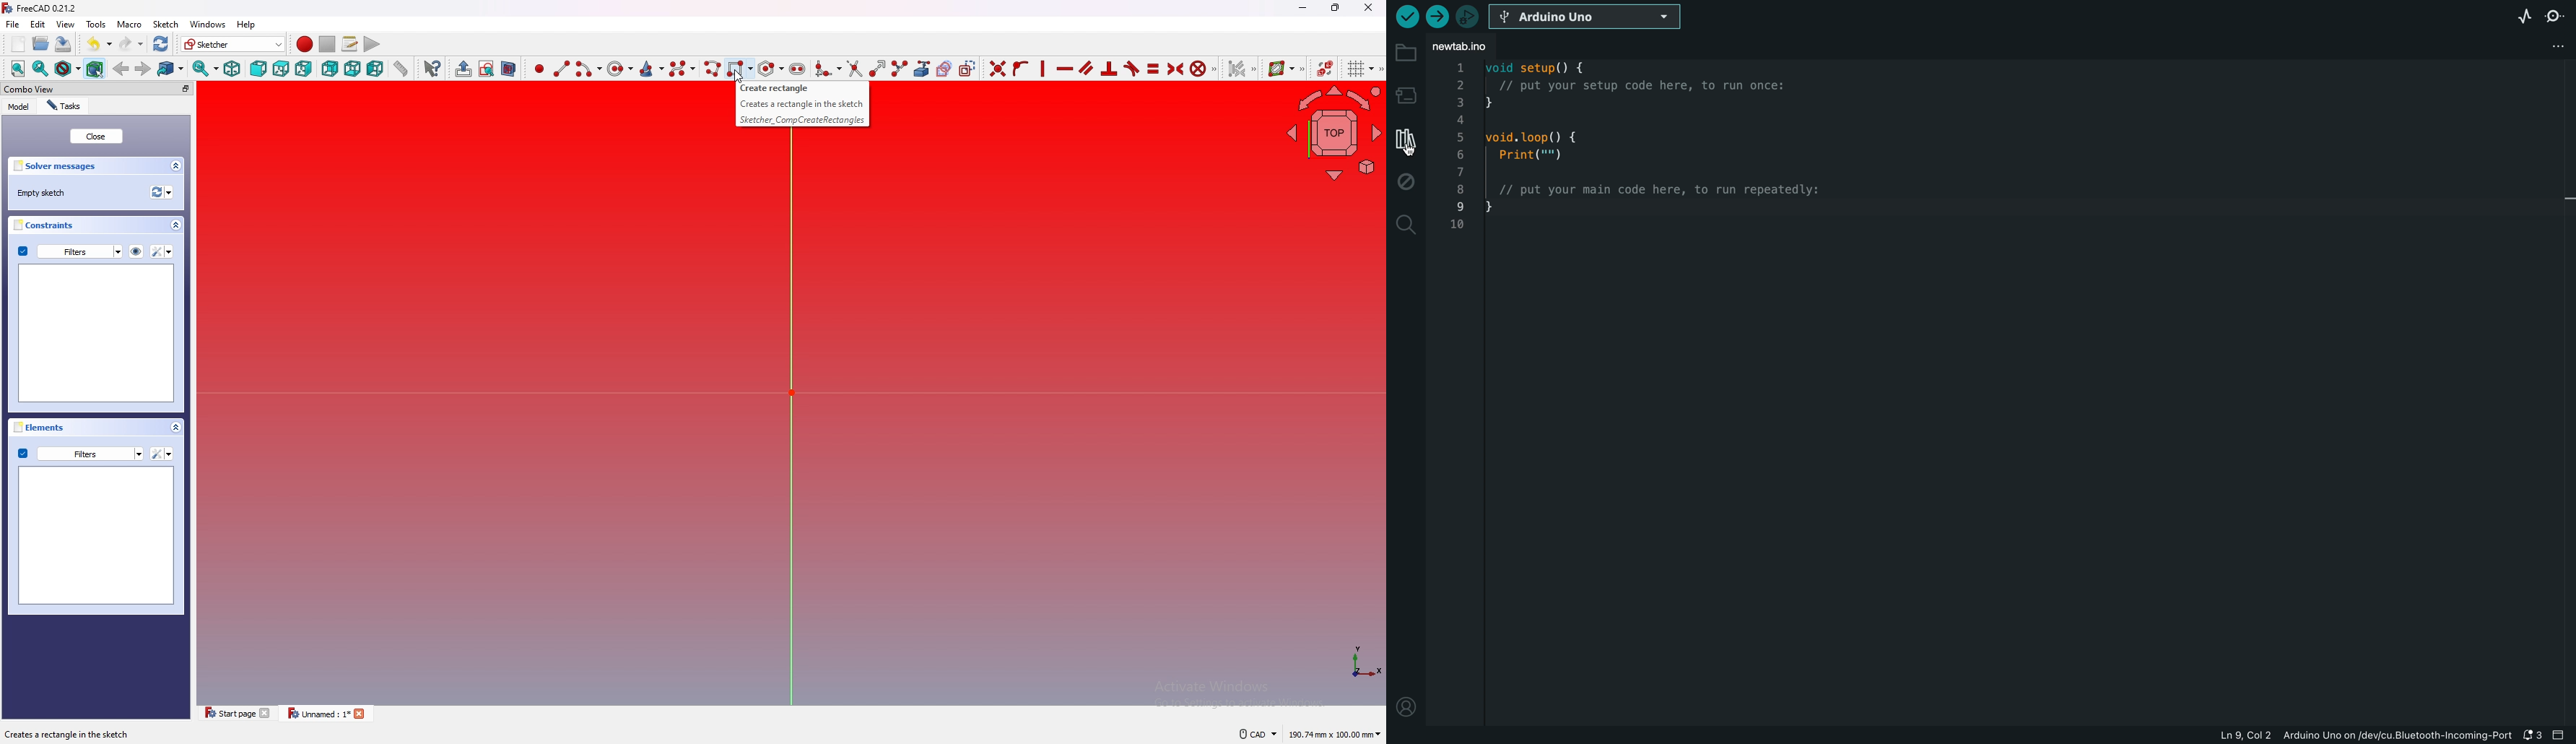  What do you see at coordinates (165, 24) in the screenshot?
I see `sketch` at bounding box center [165, 24].